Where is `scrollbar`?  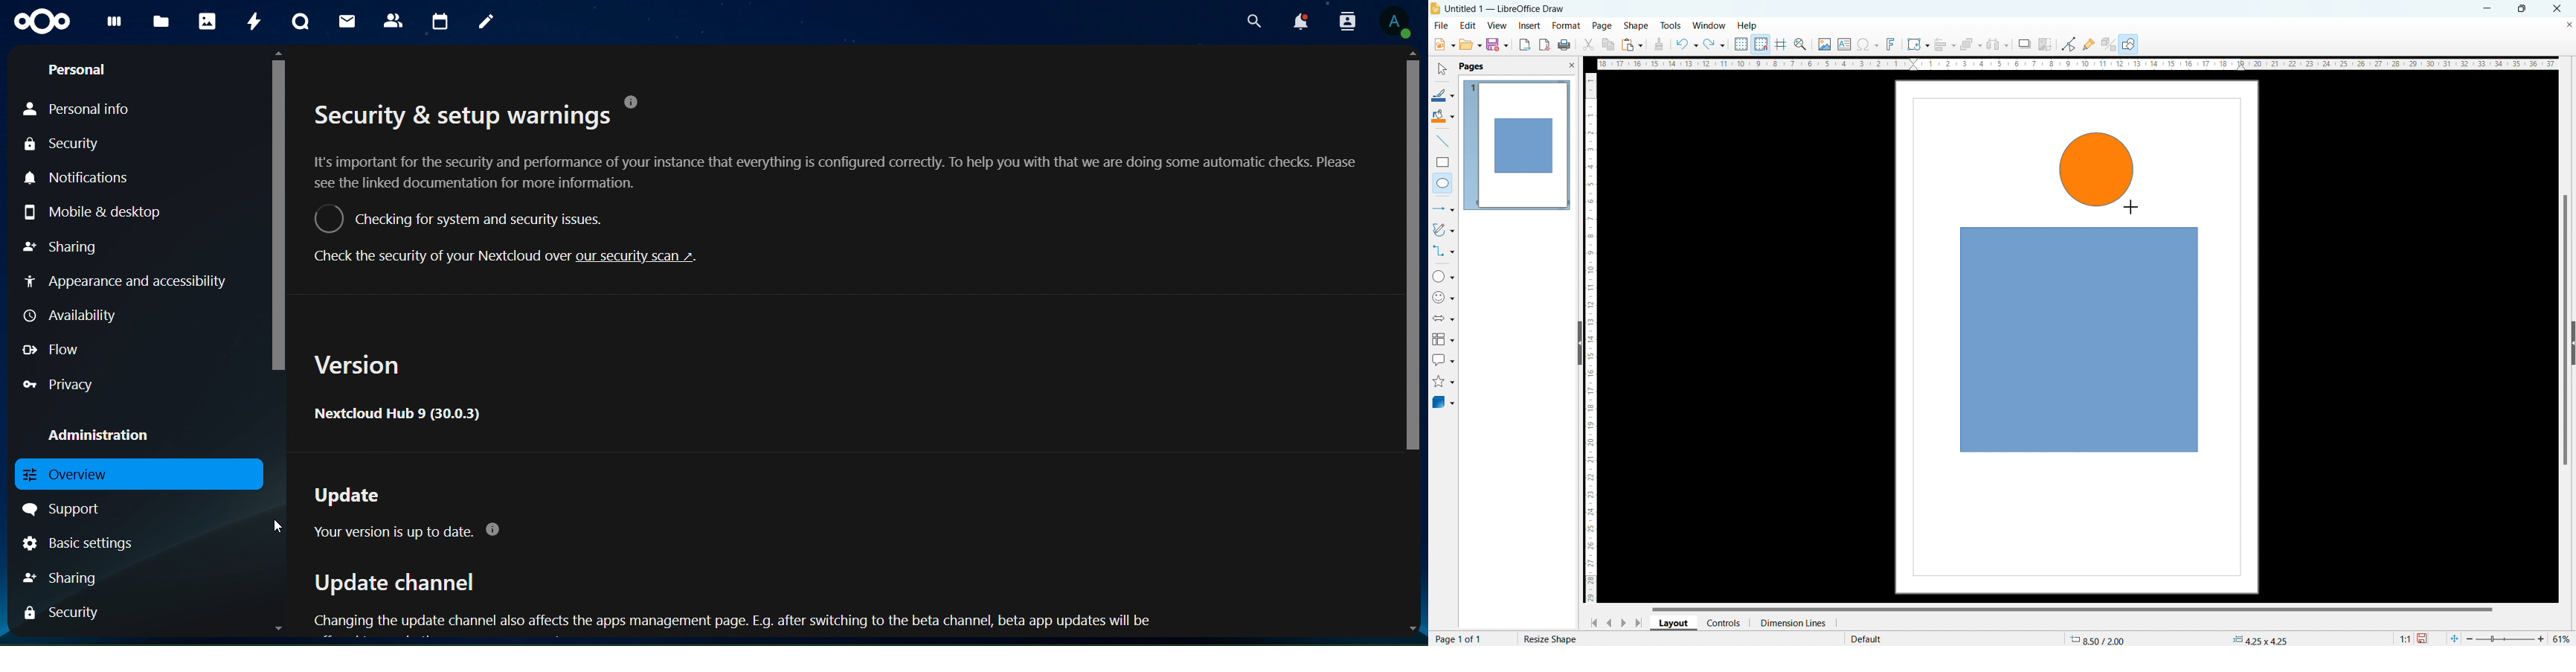 scrollbar is located at coordinates (1414, 260).